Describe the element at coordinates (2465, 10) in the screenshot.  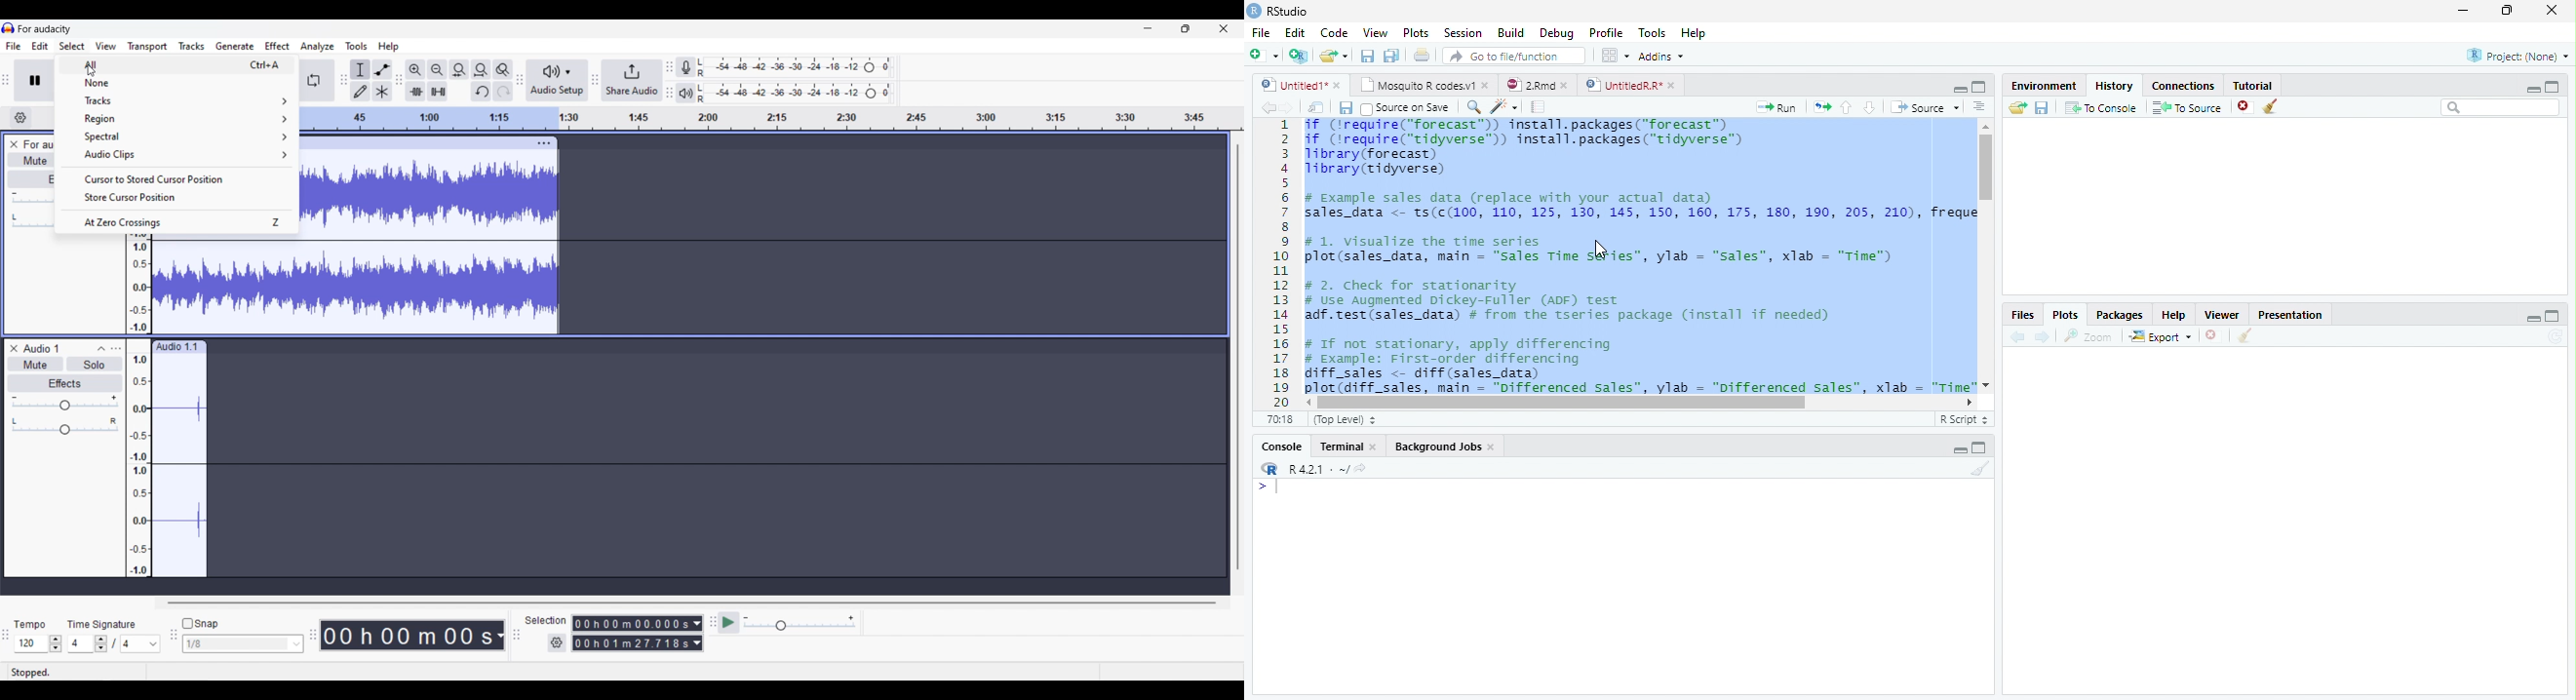
I see `Minimize` at that location.